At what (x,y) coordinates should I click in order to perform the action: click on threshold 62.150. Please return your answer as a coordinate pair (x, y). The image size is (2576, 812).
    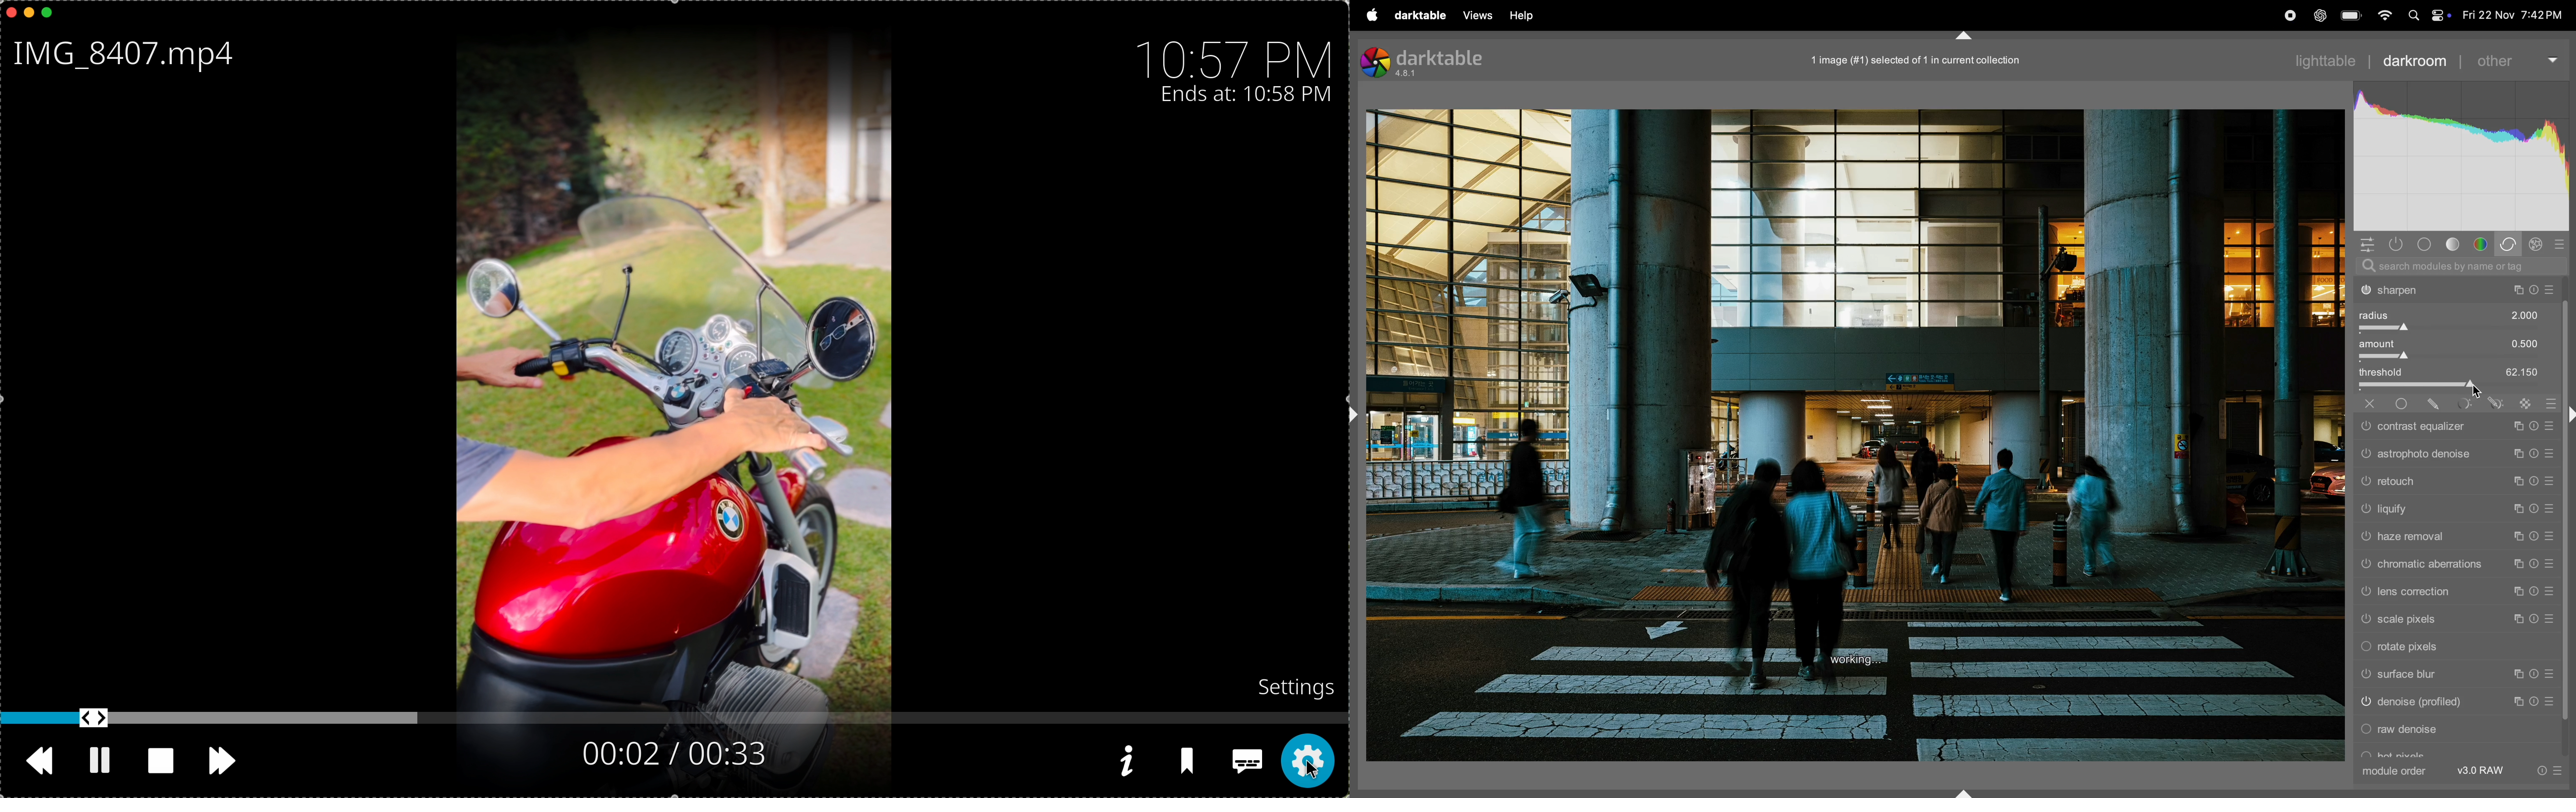
    Looking at the image, I should click on (2458, 376).